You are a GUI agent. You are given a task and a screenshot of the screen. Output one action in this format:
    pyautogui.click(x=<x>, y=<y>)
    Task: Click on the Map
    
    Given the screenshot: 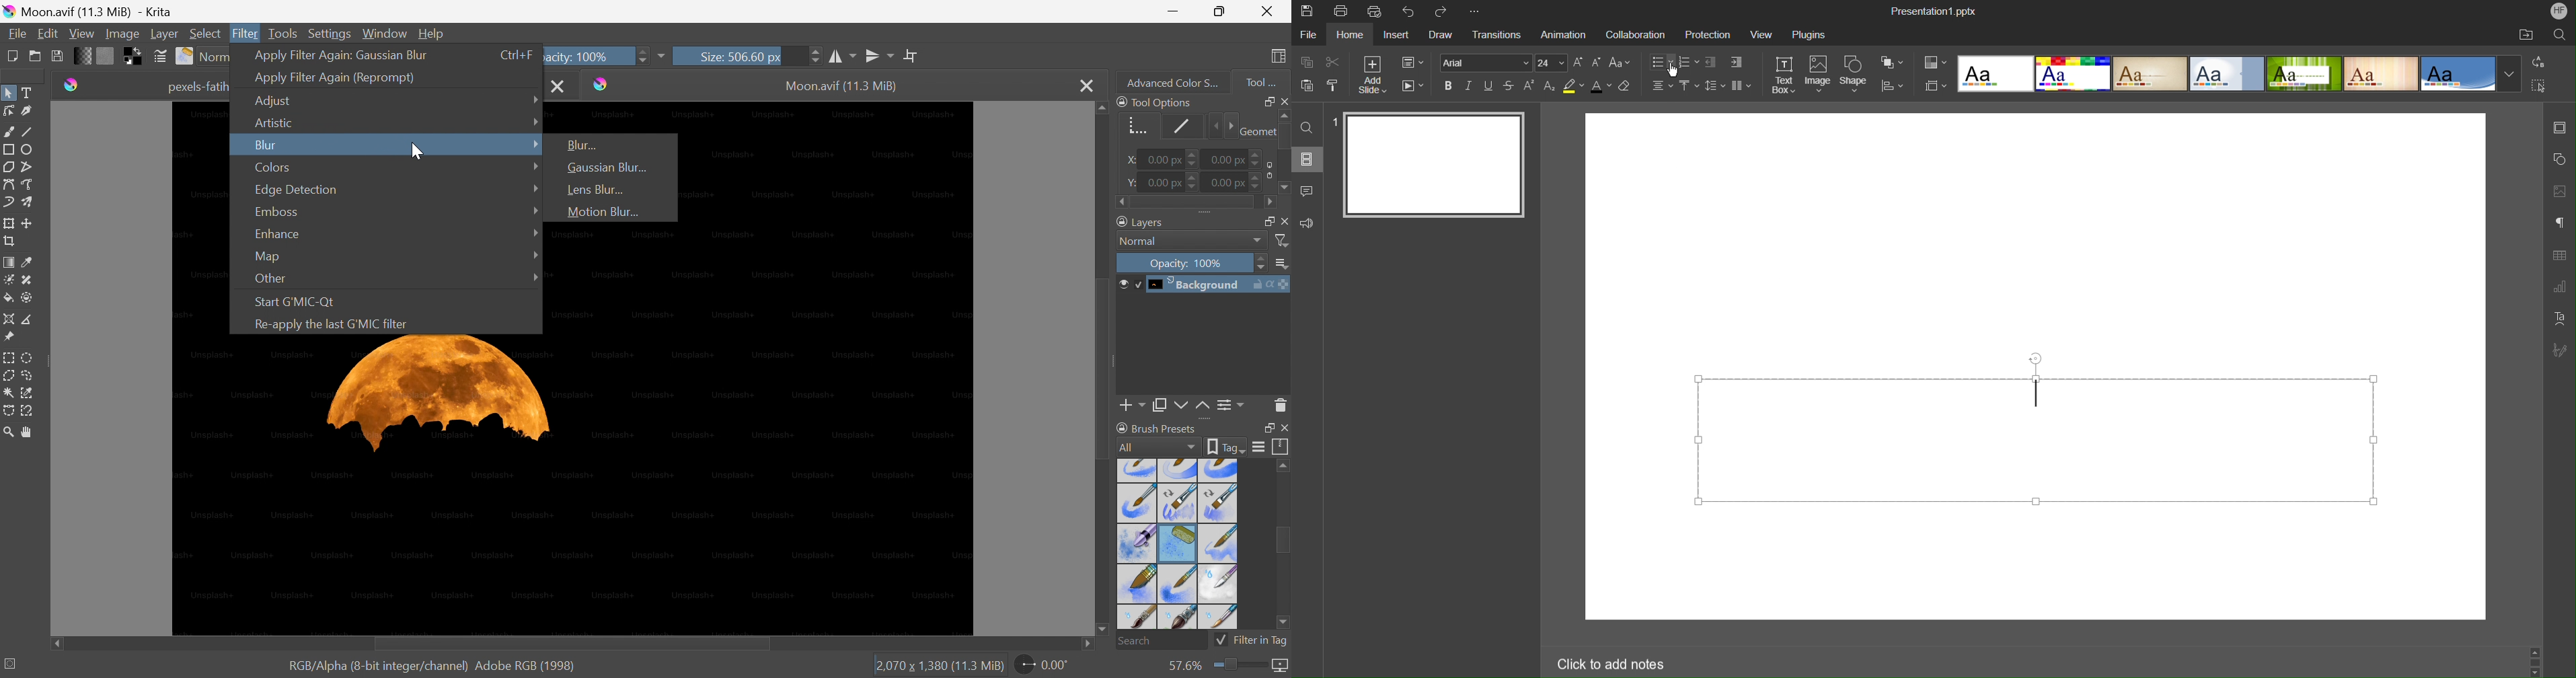 What is the action you would take?
    pyautogui.click(x=266, y=256)
    